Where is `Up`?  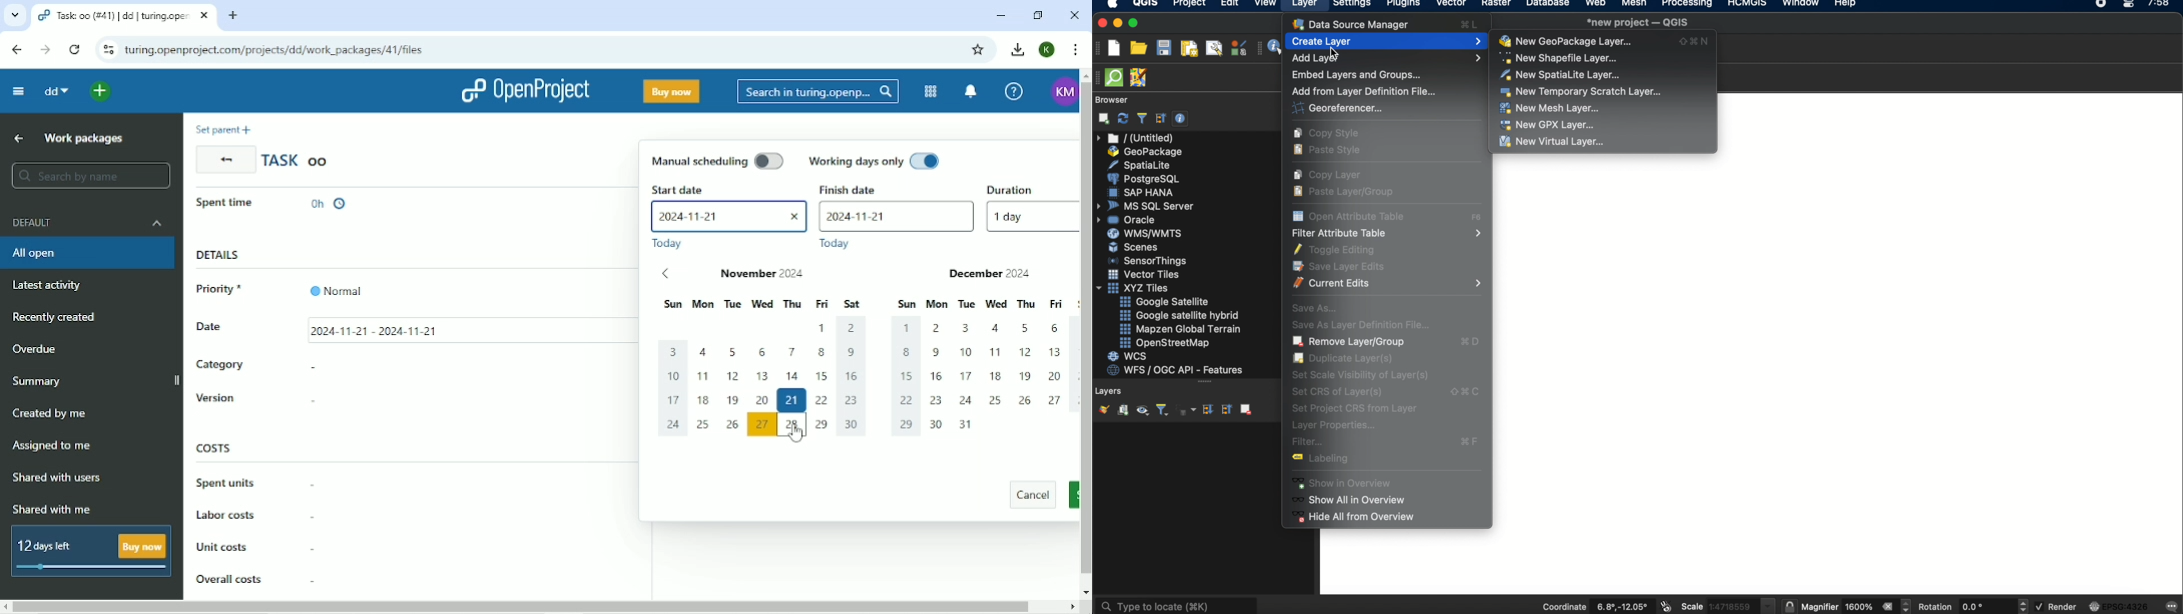 Up is located at coordinates (19, 139).